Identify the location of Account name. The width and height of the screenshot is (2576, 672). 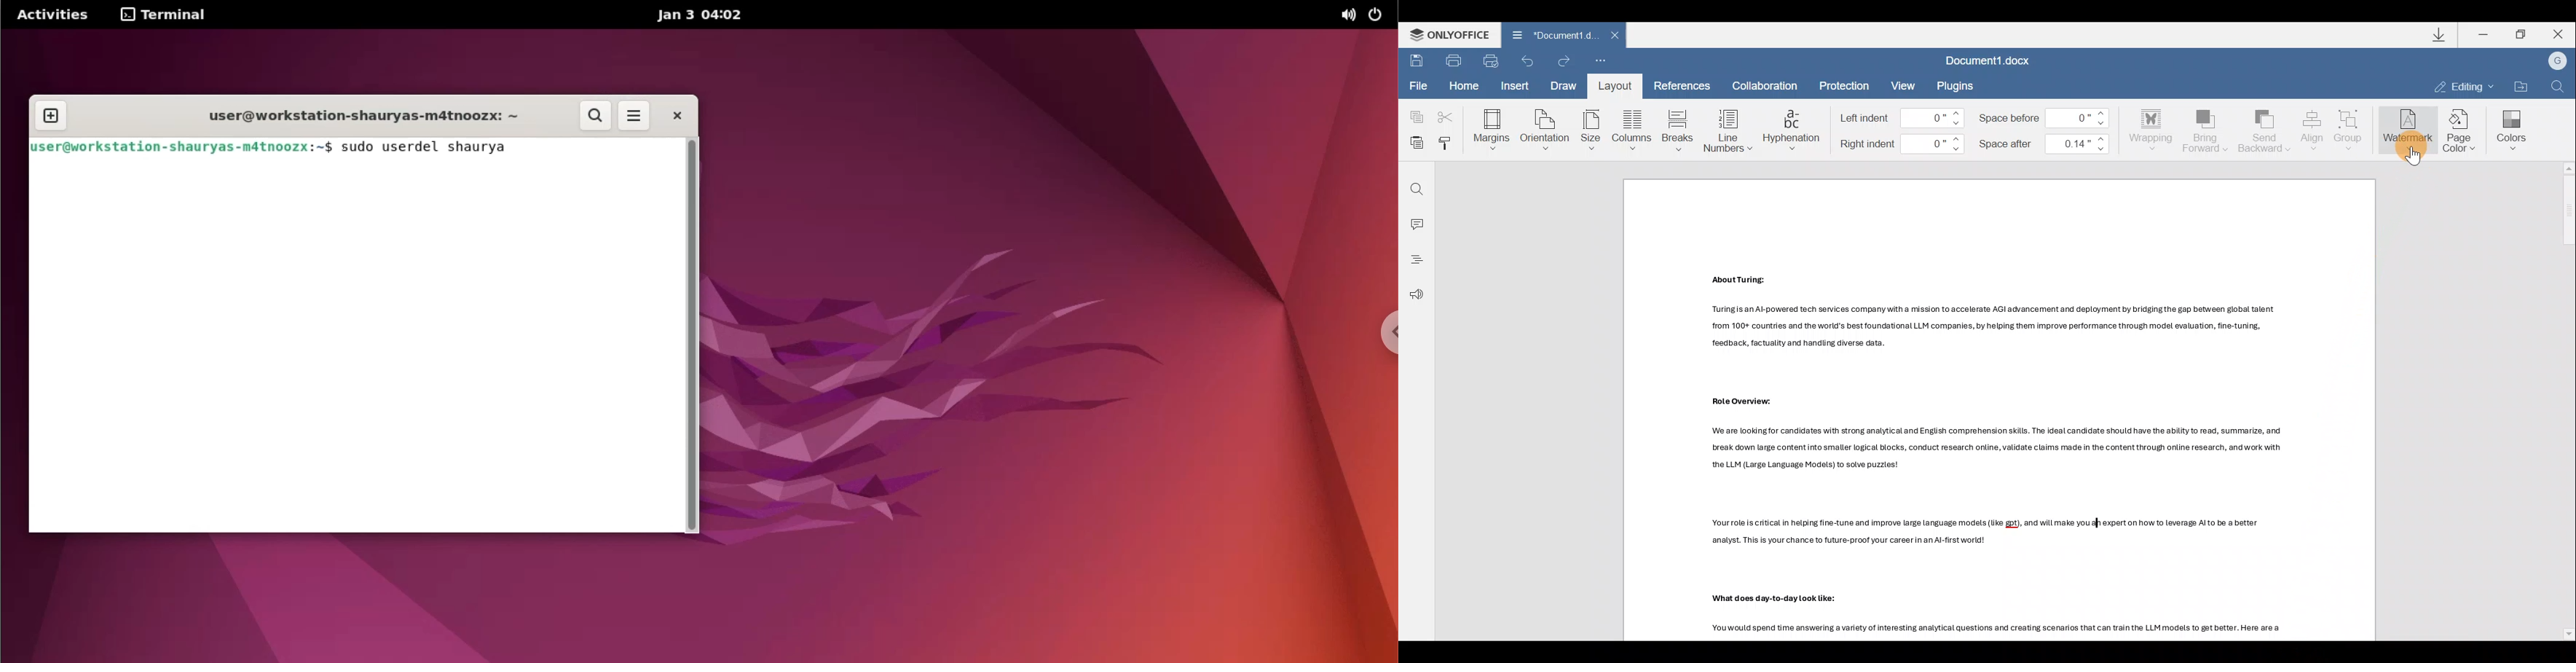
(2557, 59).